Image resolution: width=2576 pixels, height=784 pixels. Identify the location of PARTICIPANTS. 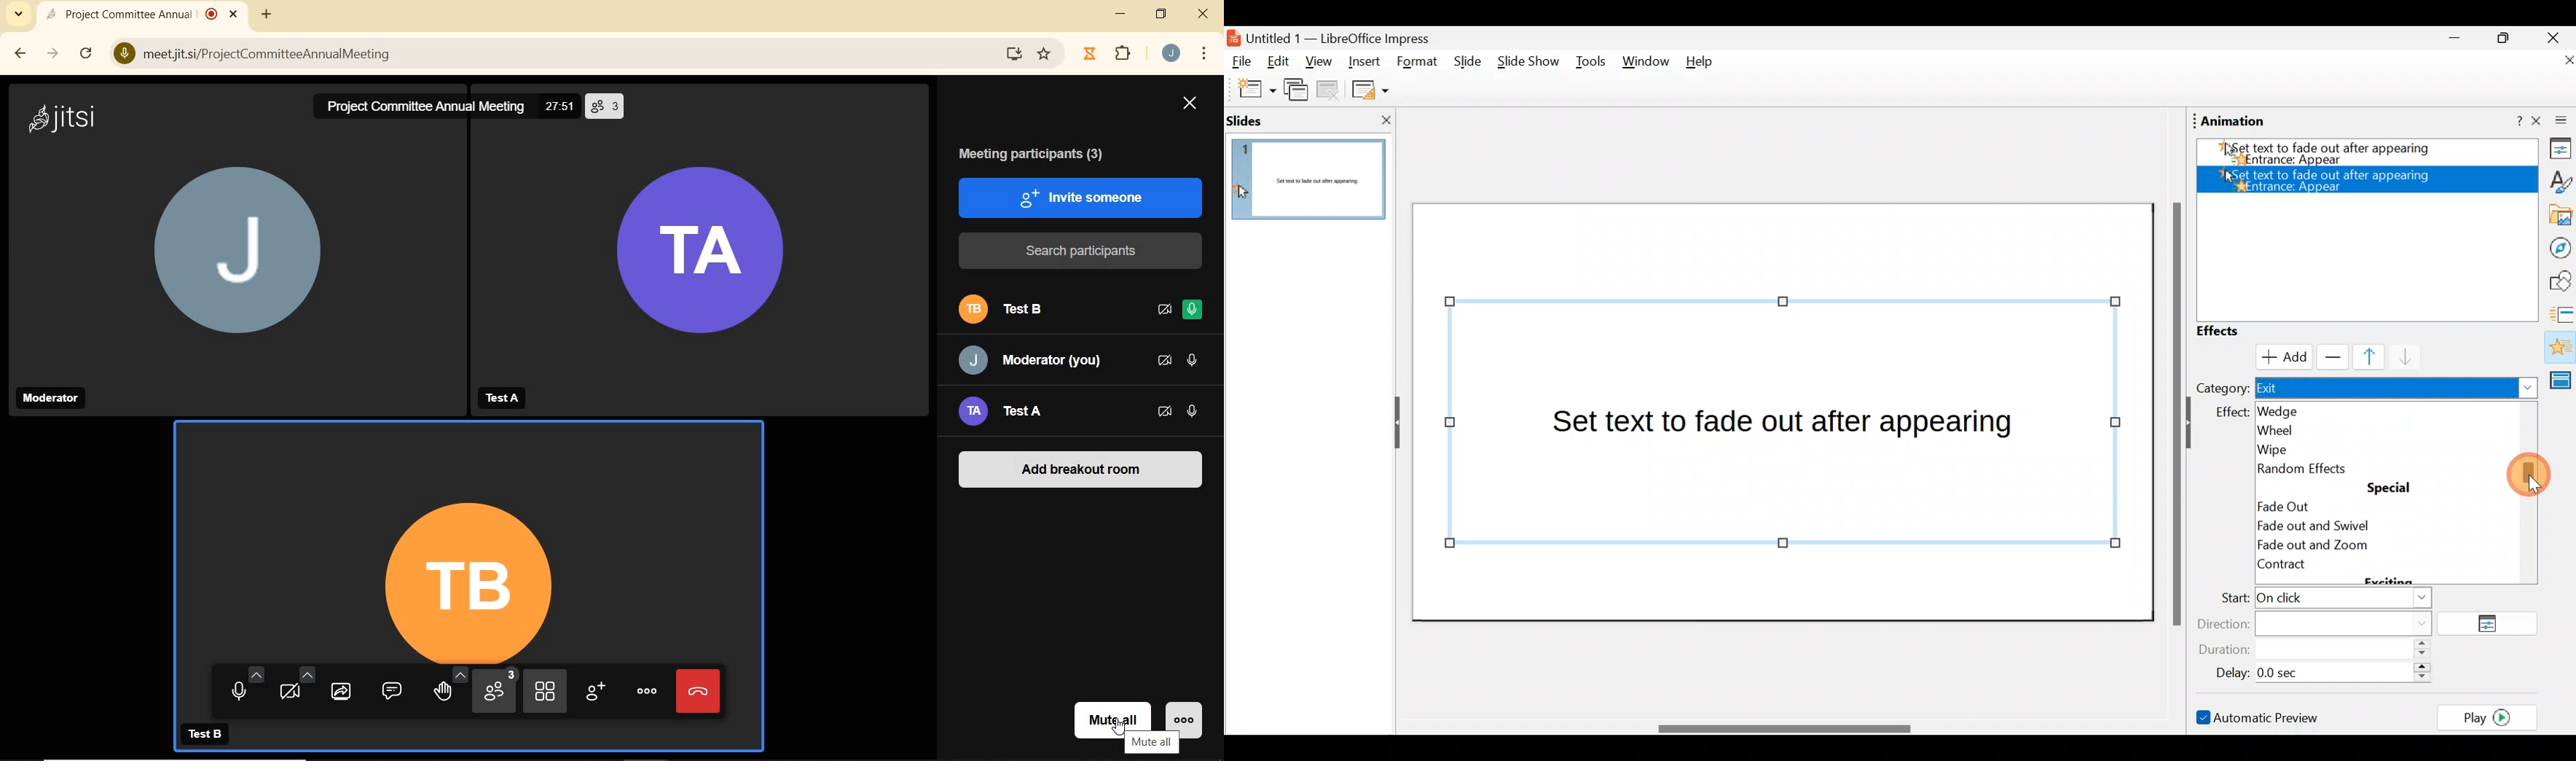
(495, 691).